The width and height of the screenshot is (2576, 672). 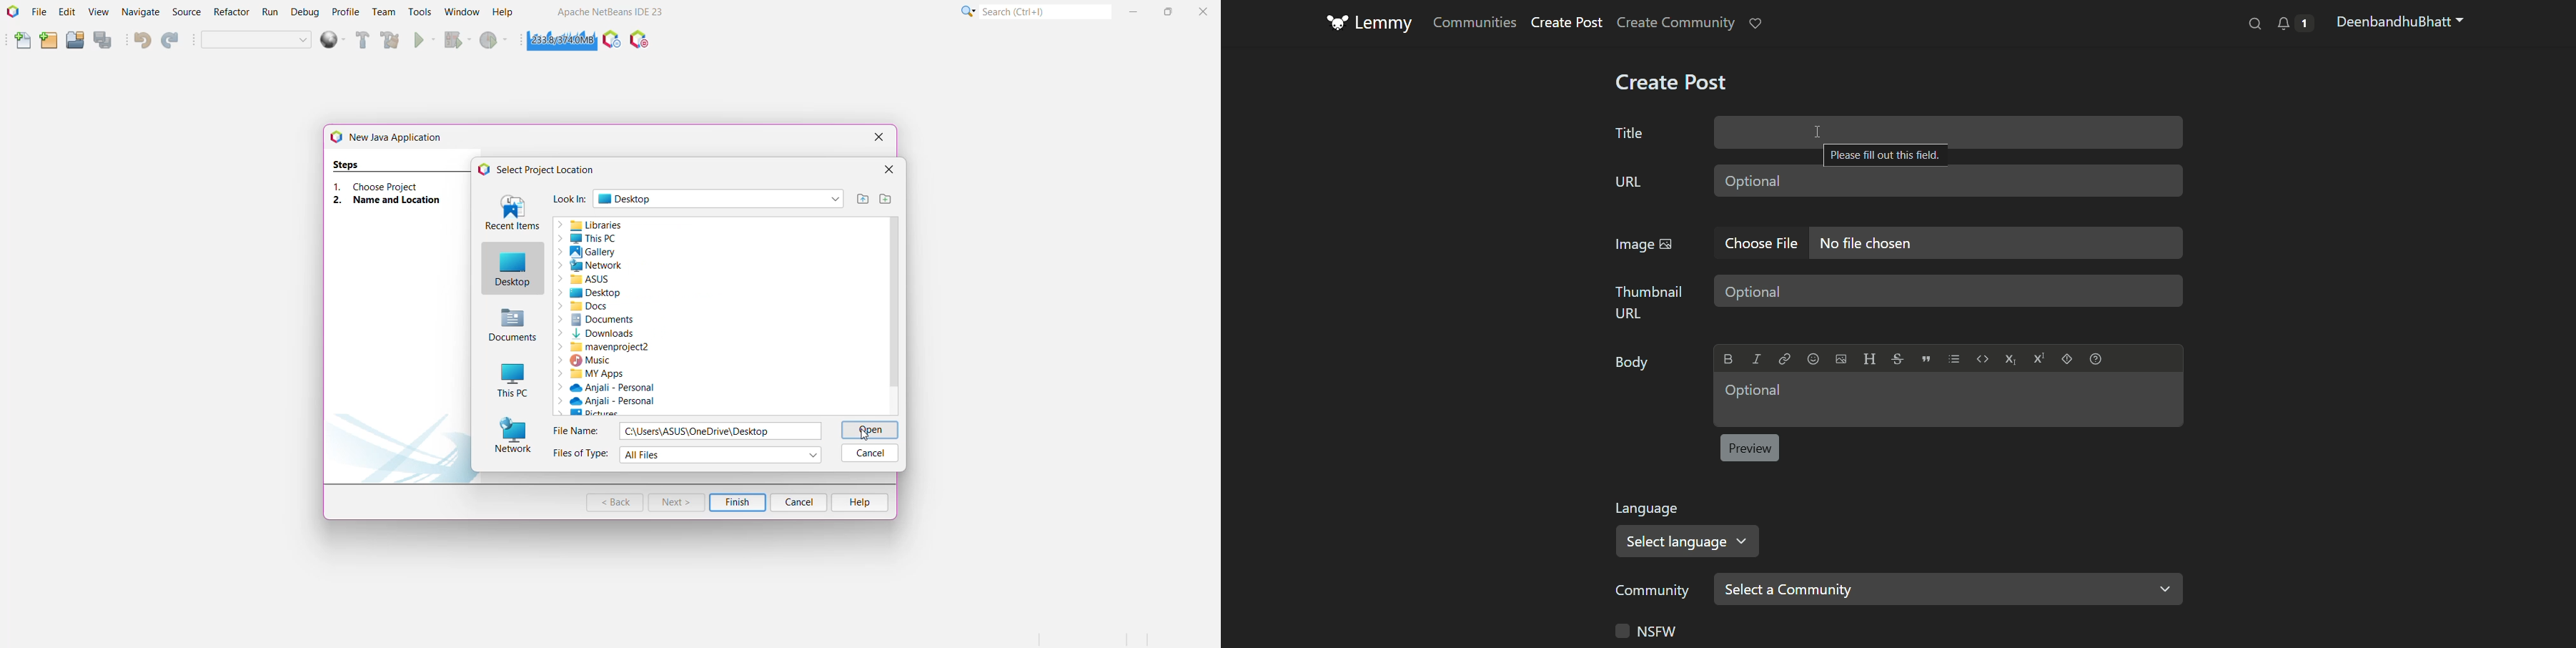 What do you see at coordinates (456, 40) in the screenshot?
I see `Debug Project` at bounding box center [456, 40].